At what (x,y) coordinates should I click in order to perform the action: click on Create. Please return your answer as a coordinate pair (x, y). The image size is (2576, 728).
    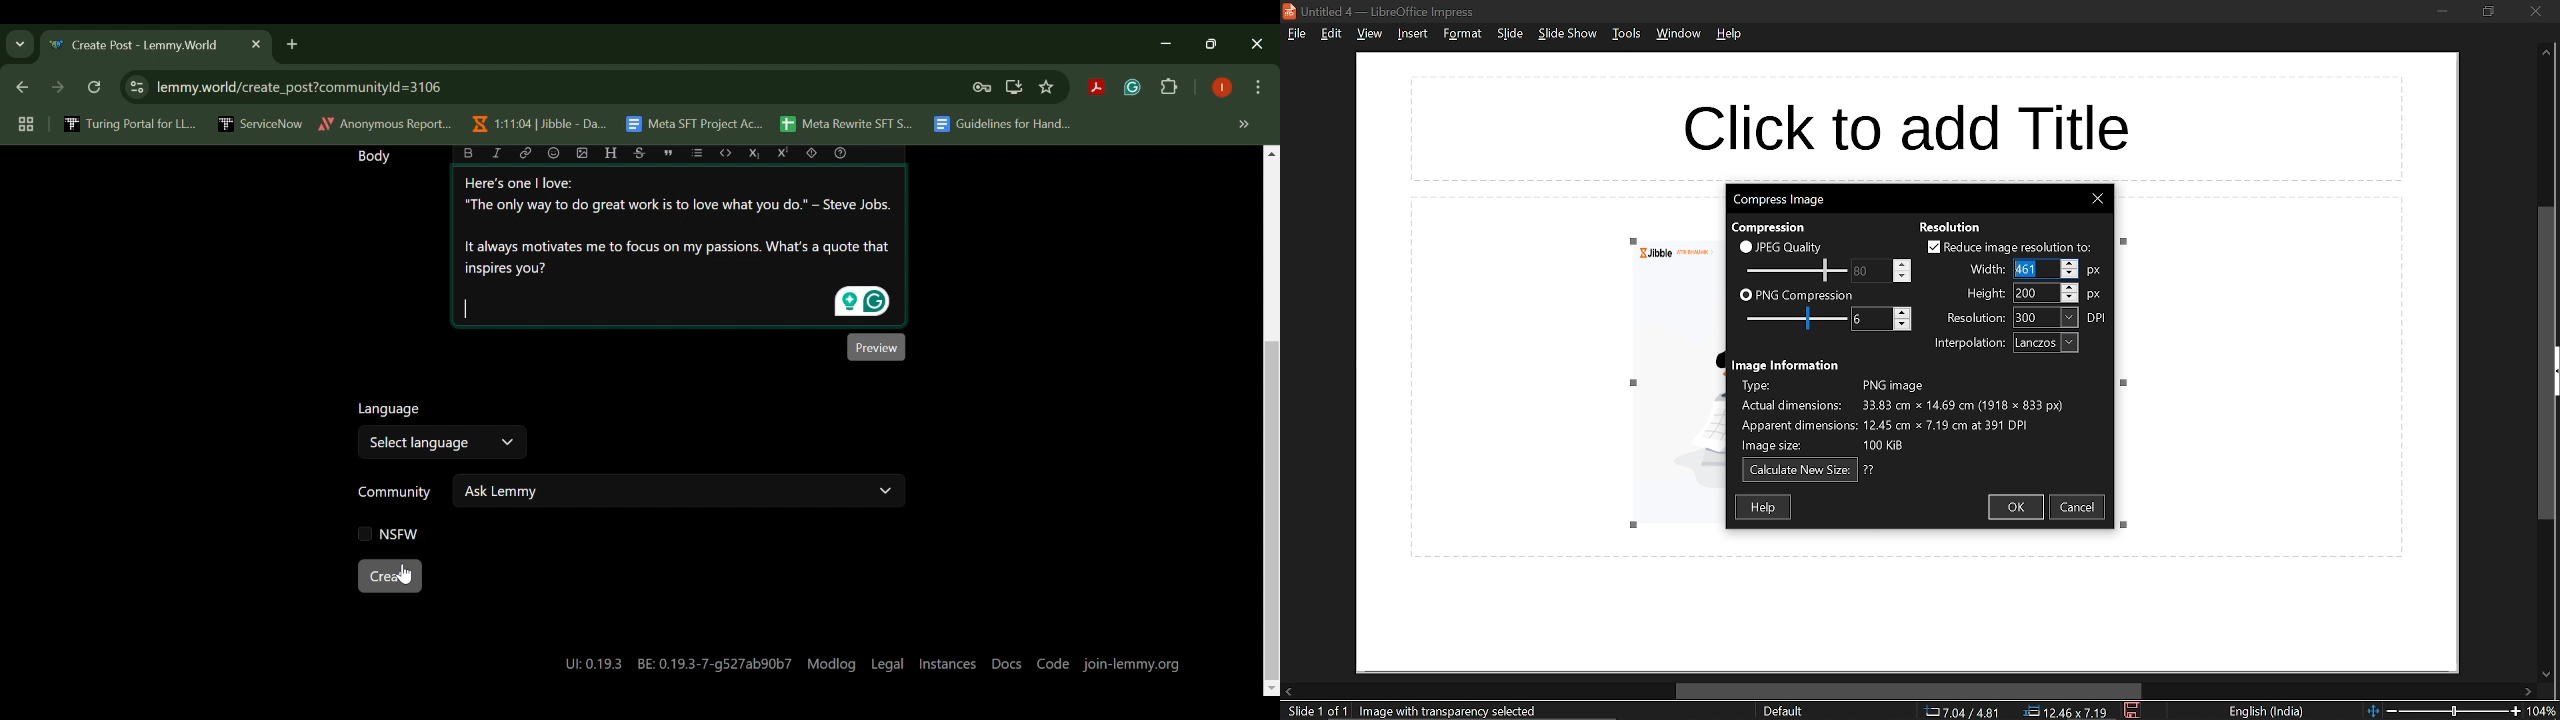
    Looking at the image, I should click on (389, 577).